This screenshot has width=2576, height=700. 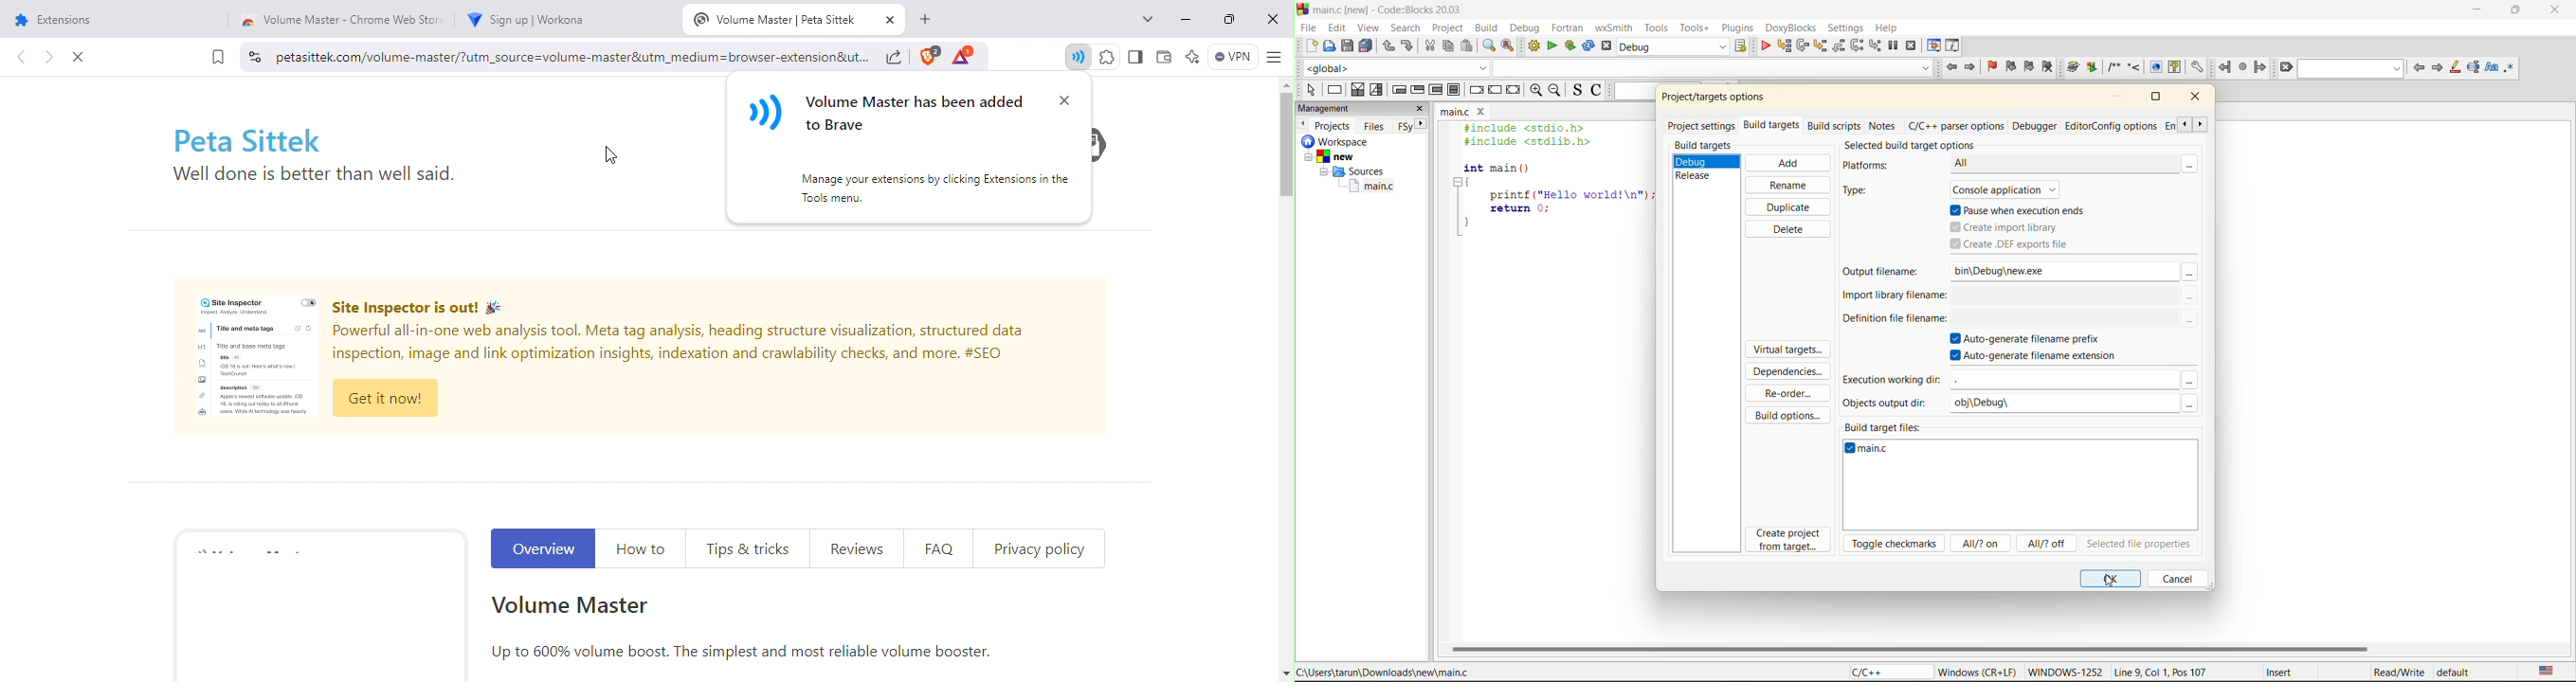 What do you see at coordinates (1349, 173) in the screenshot?
I see `Sources` at bounding box center [1349, 173].